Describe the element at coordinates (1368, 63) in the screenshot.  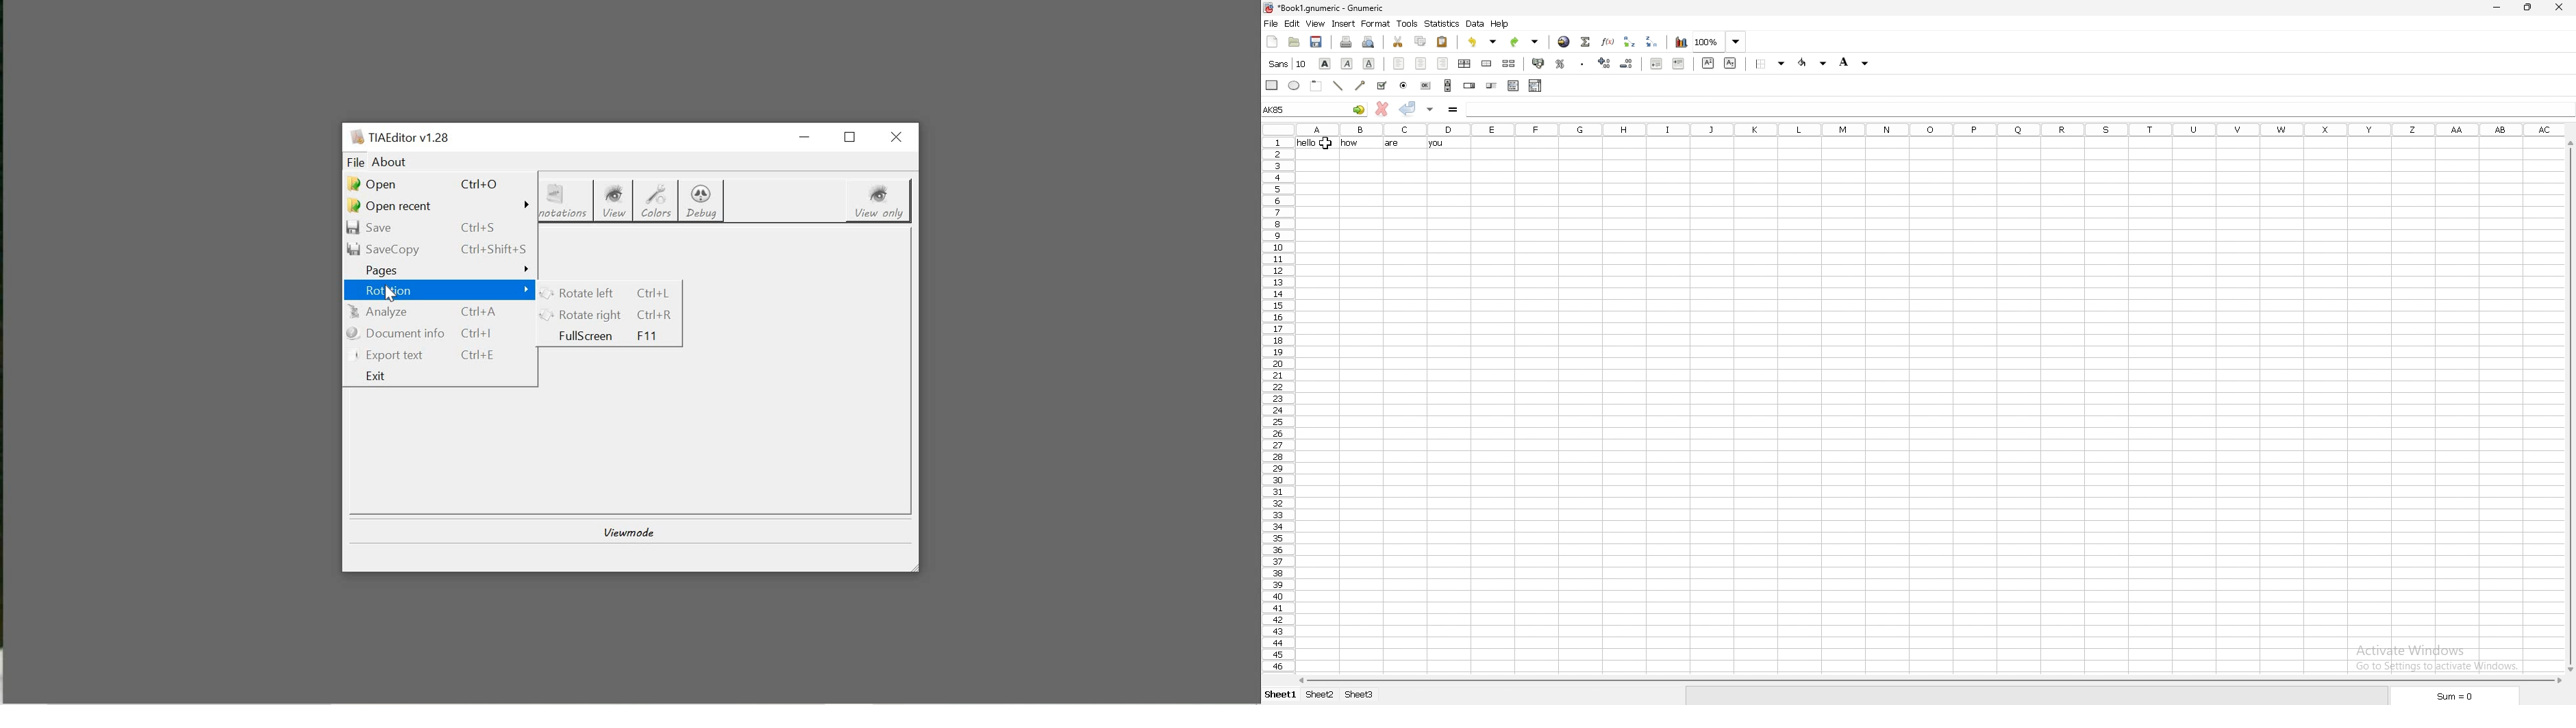
I see `underline` at that location.